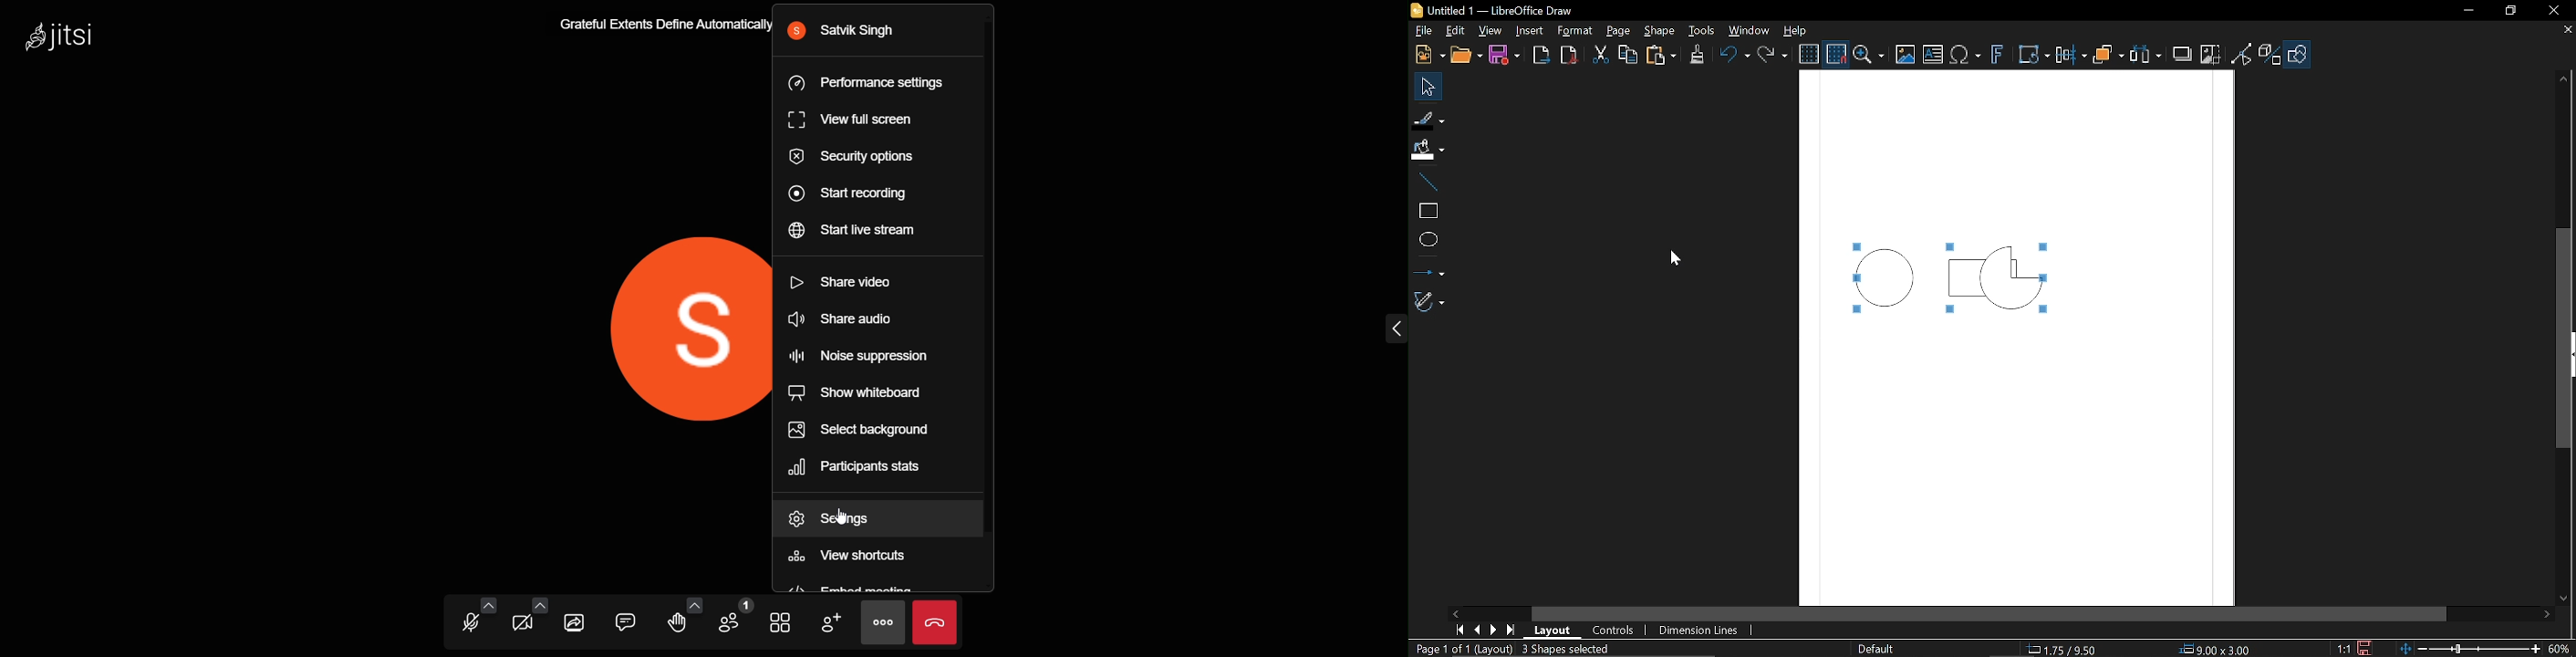 The height and width of the screenshot is (672, 2576). What do you see at coordinates (1792, 31) in the screenshot?
I see `Help` at bounding box center [1792, 31].